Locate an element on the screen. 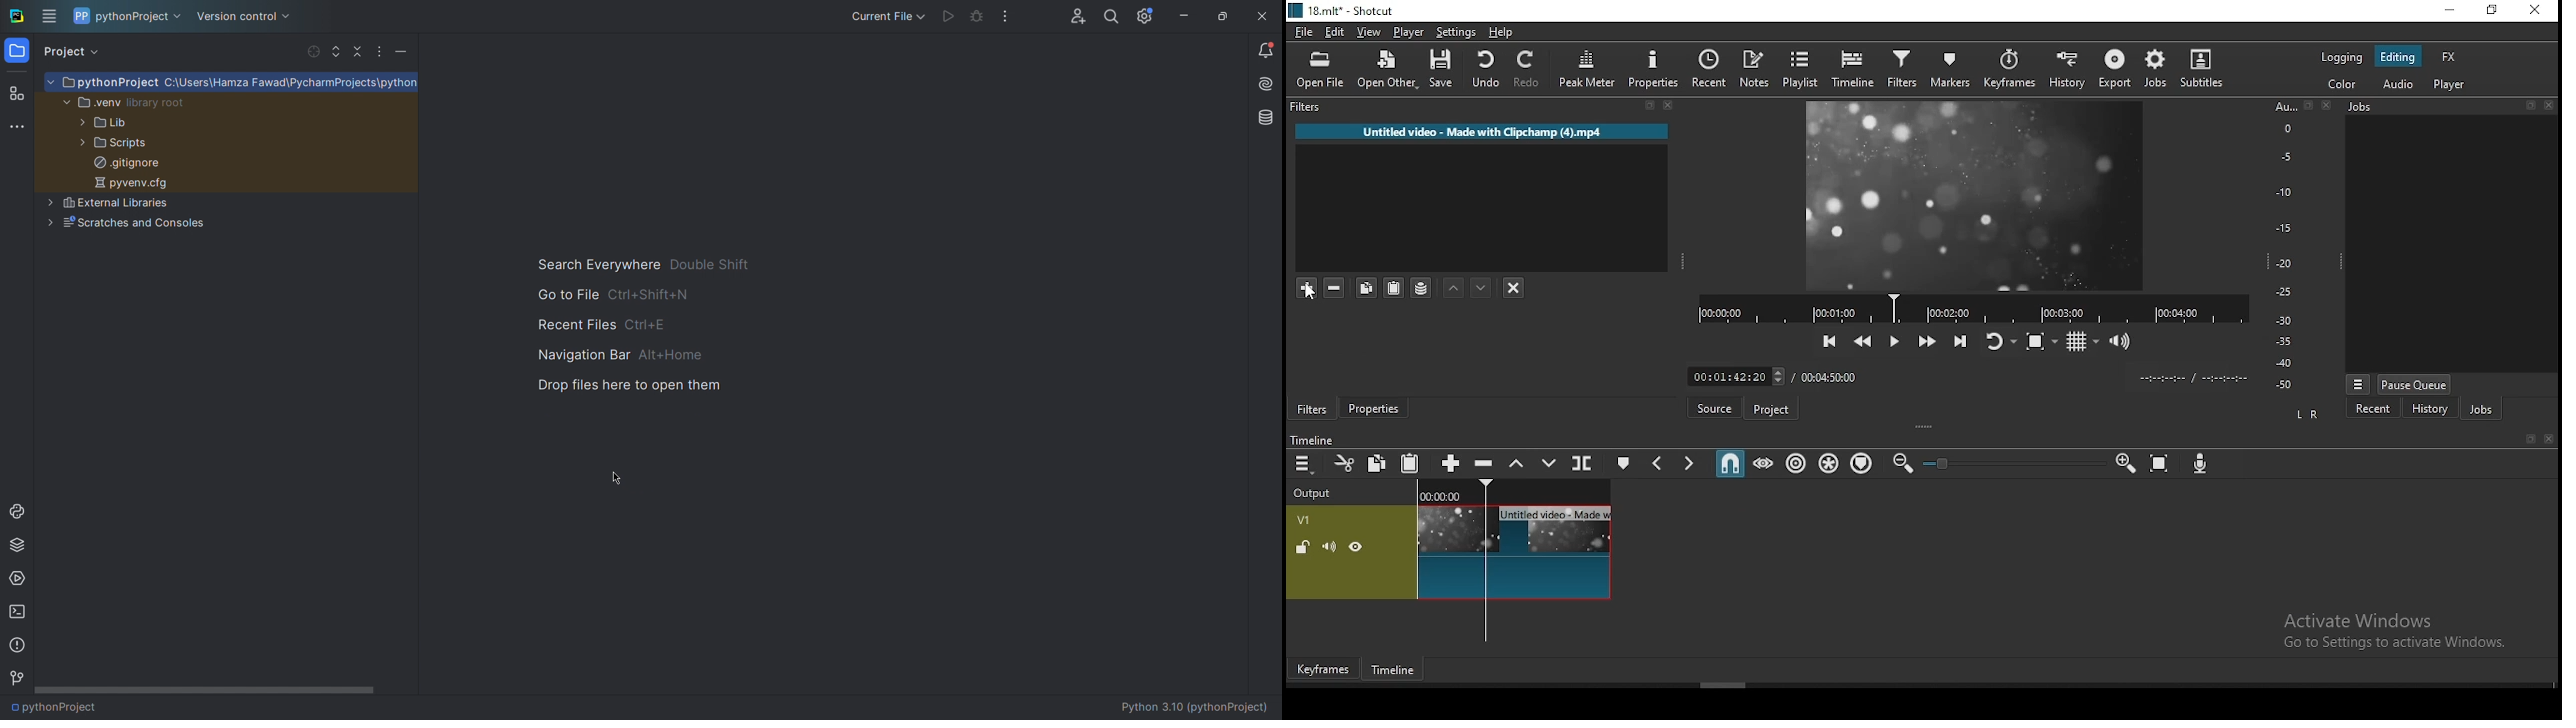  recent is located at coordinates (1709, 69).